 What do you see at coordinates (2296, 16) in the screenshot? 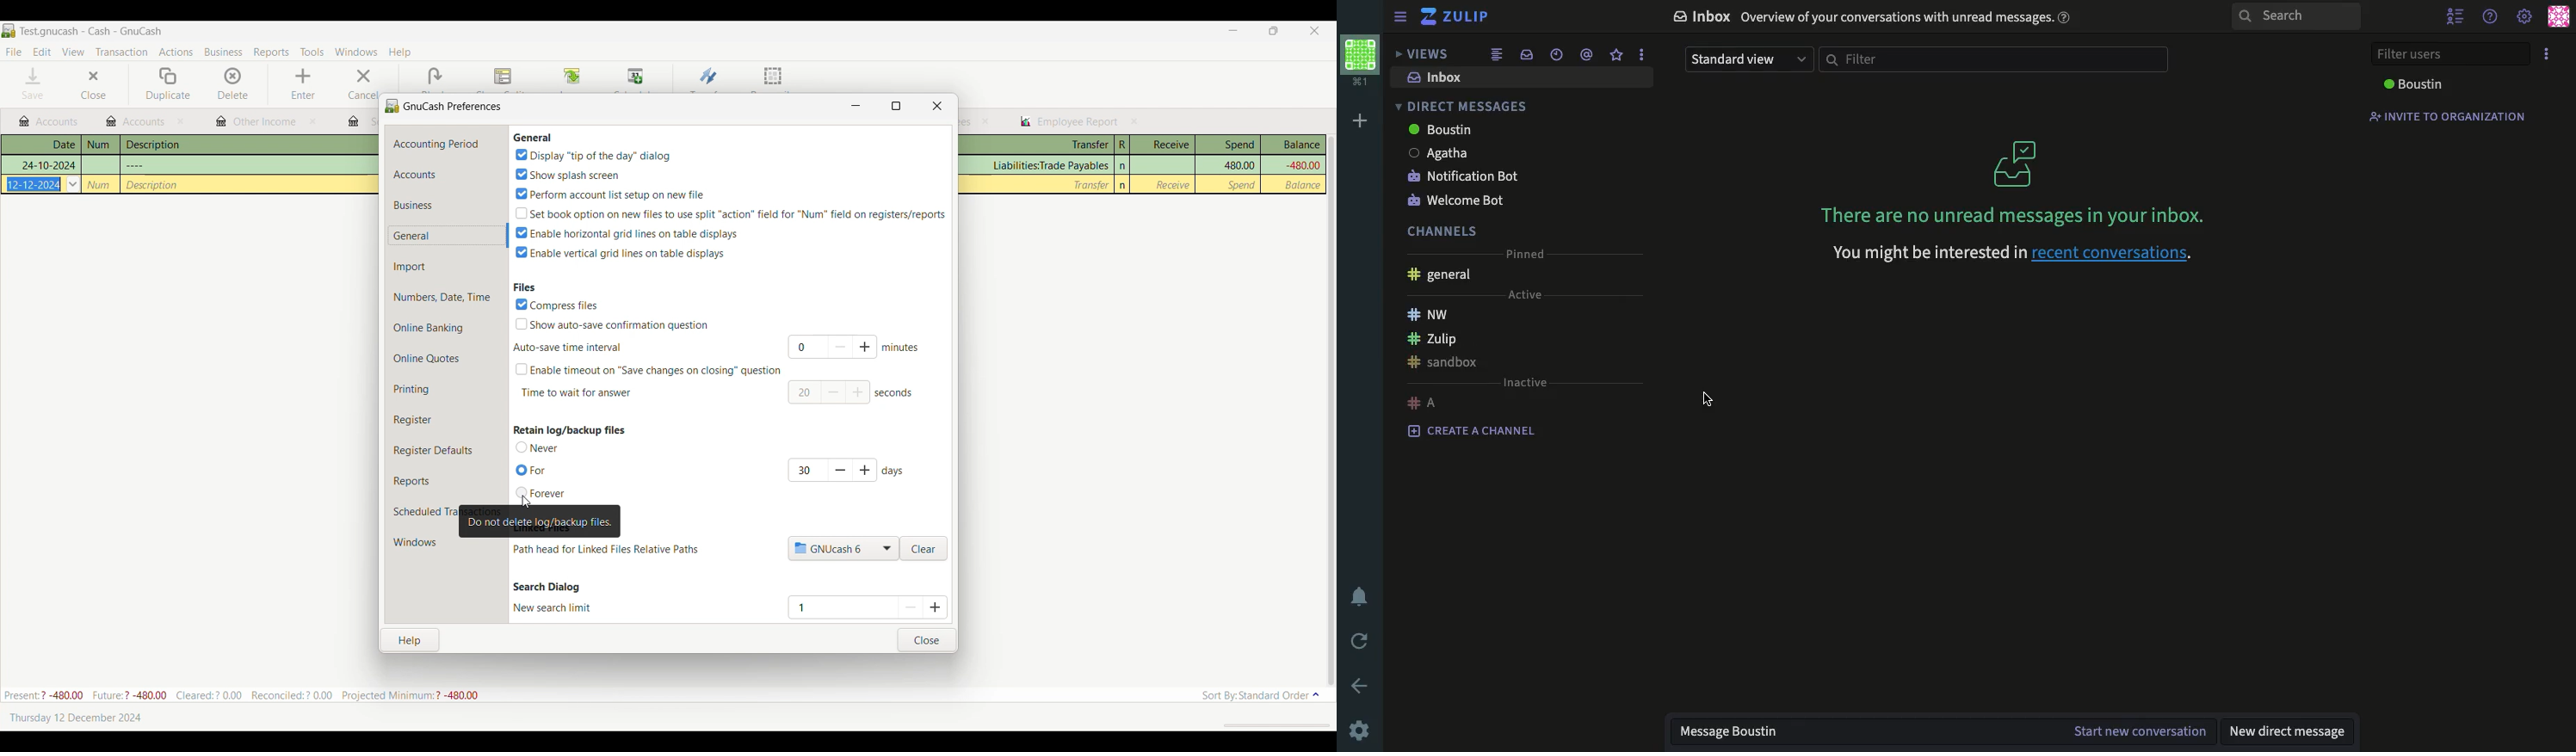
I see `Search` at bounding box center [2296, 16].